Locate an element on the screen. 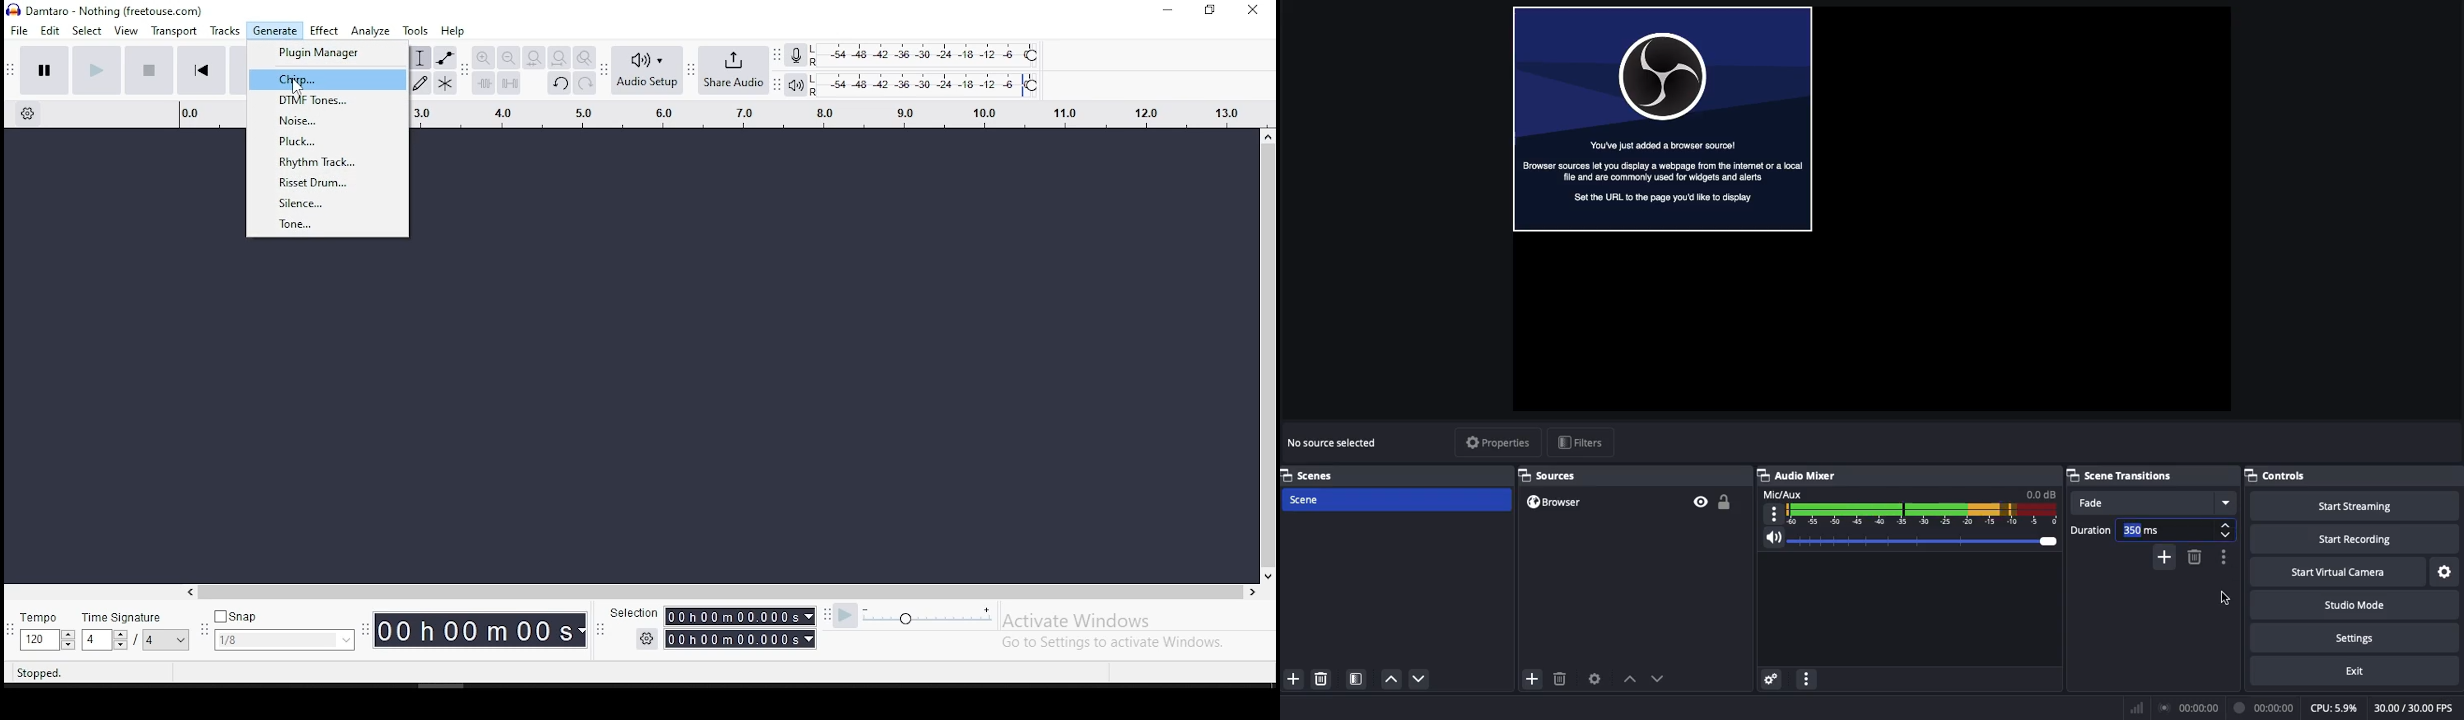  Volume is located at coordinates (1911, 540).